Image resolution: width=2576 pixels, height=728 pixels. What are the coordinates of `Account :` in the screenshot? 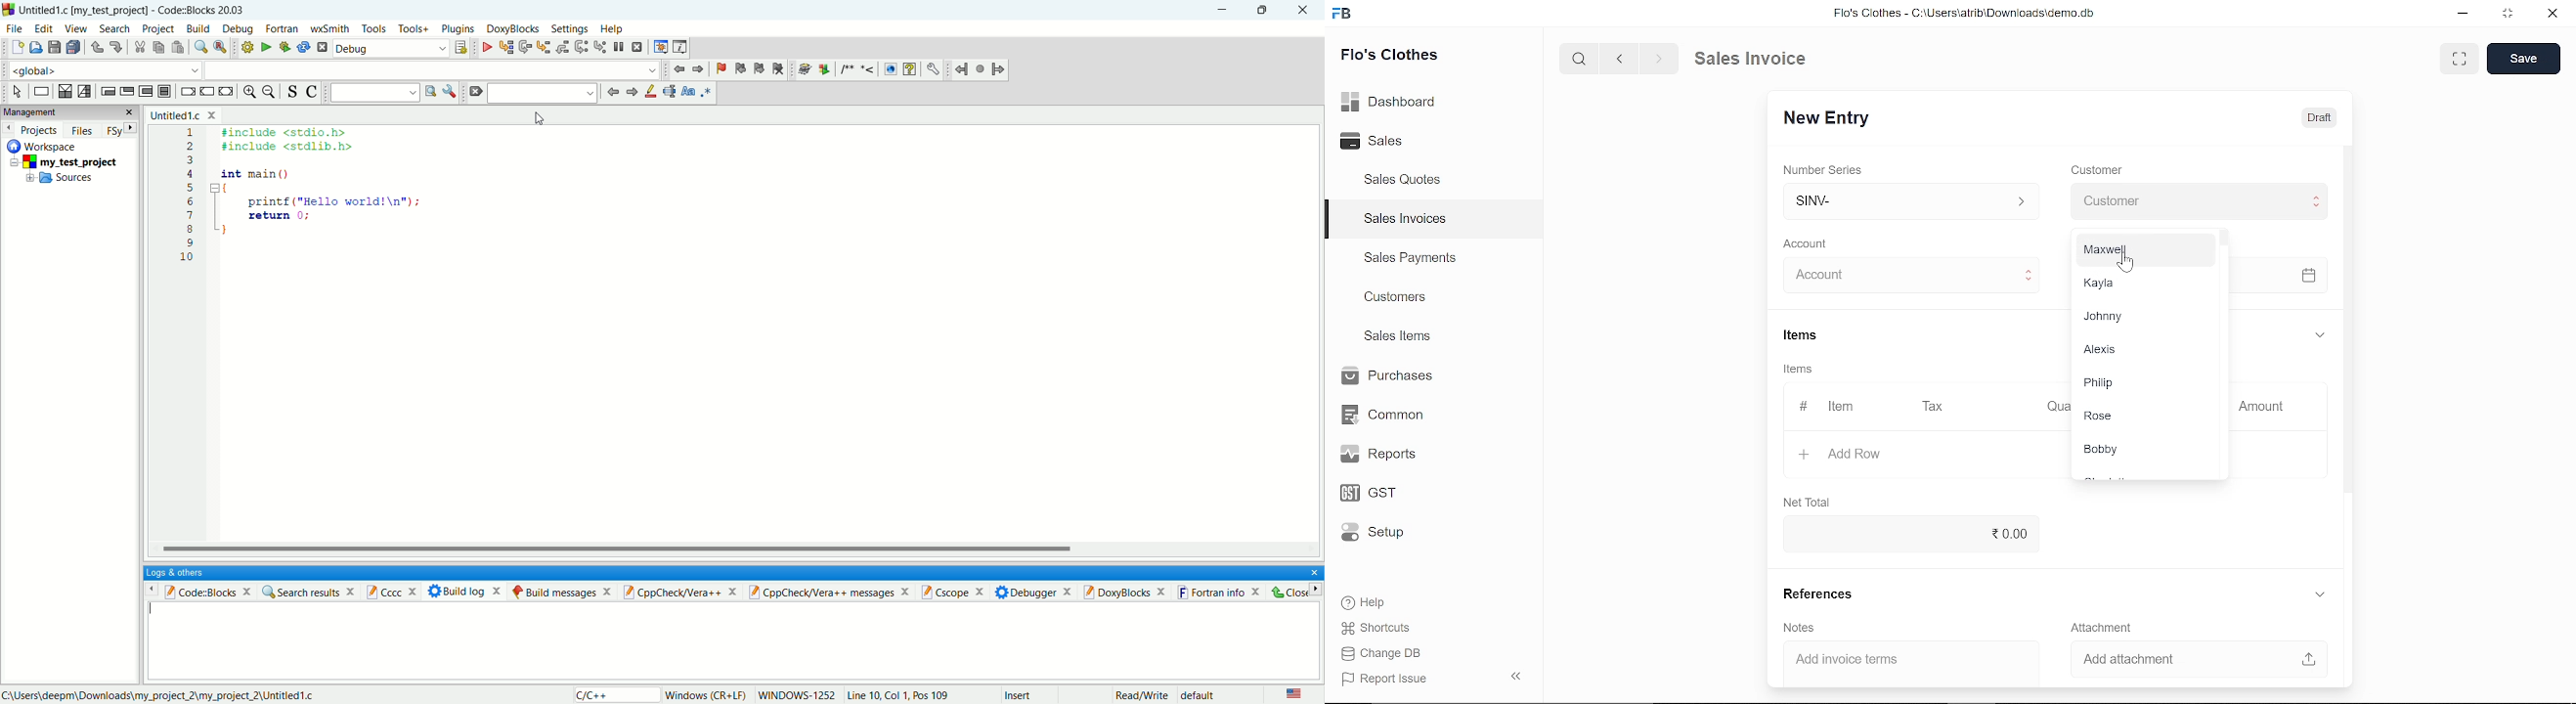 It's located at (1906, 276).